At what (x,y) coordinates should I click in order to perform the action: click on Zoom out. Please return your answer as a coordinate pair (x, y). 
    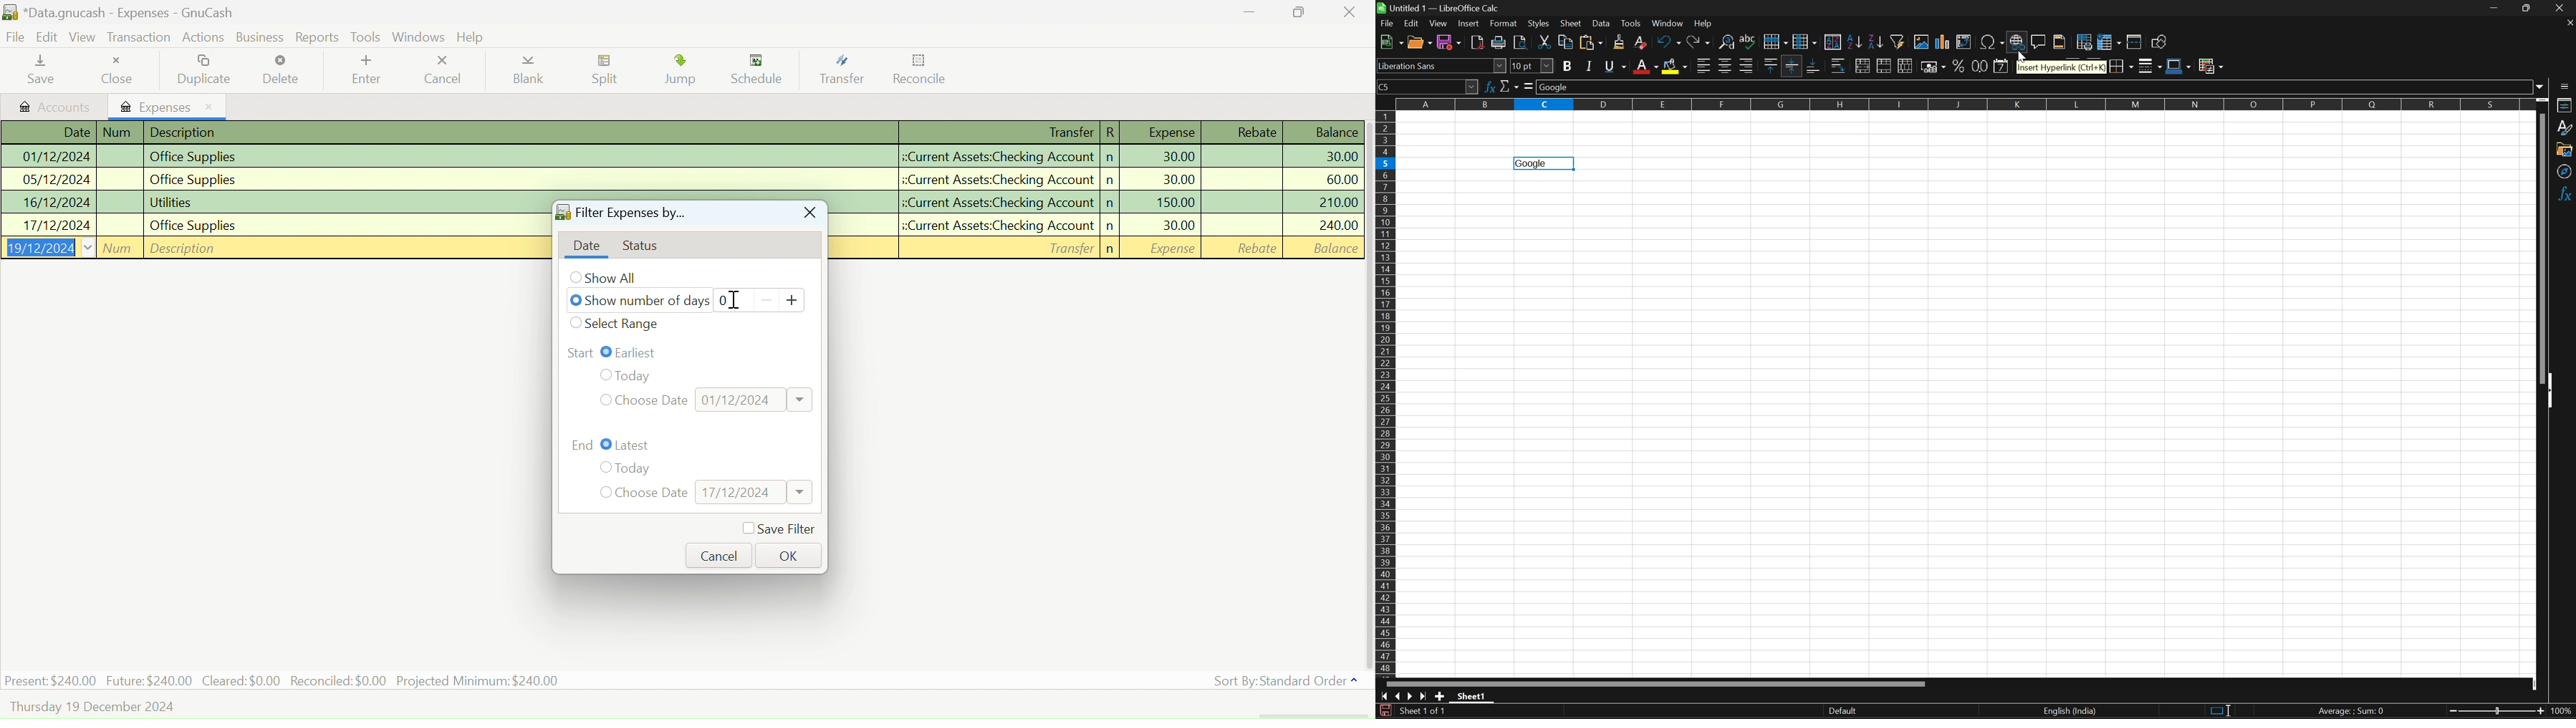
    Looking at the image, I should click on (2539, 712).